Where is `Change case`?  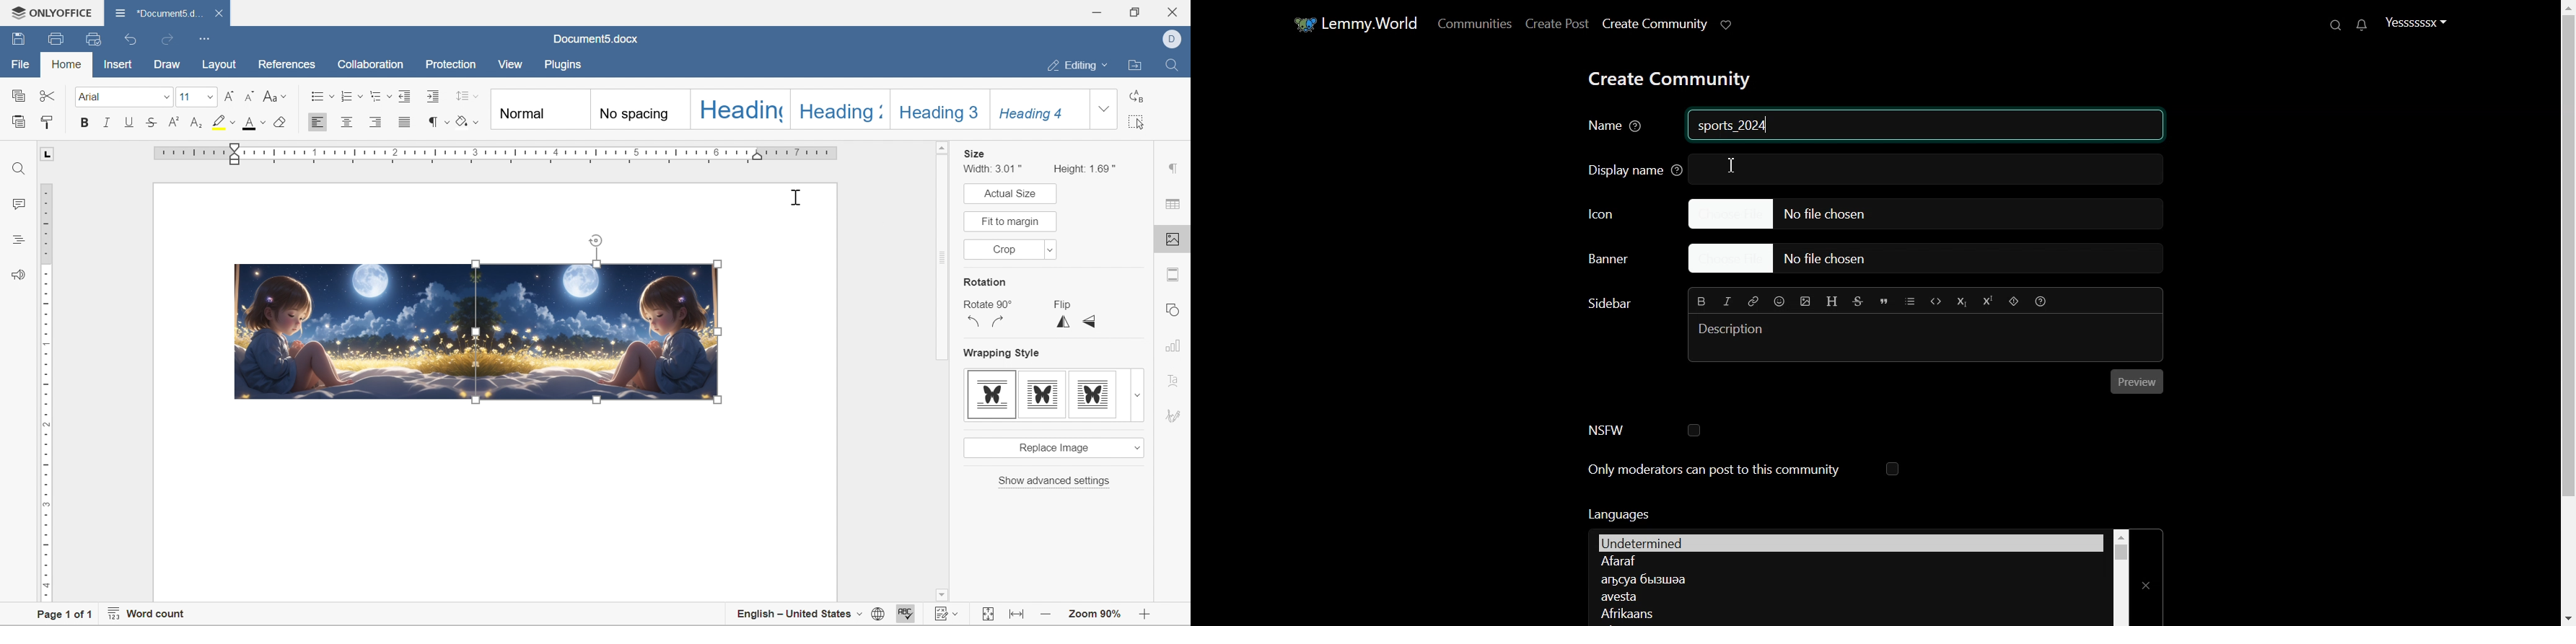
Change case is located at coordinates (275, 97).